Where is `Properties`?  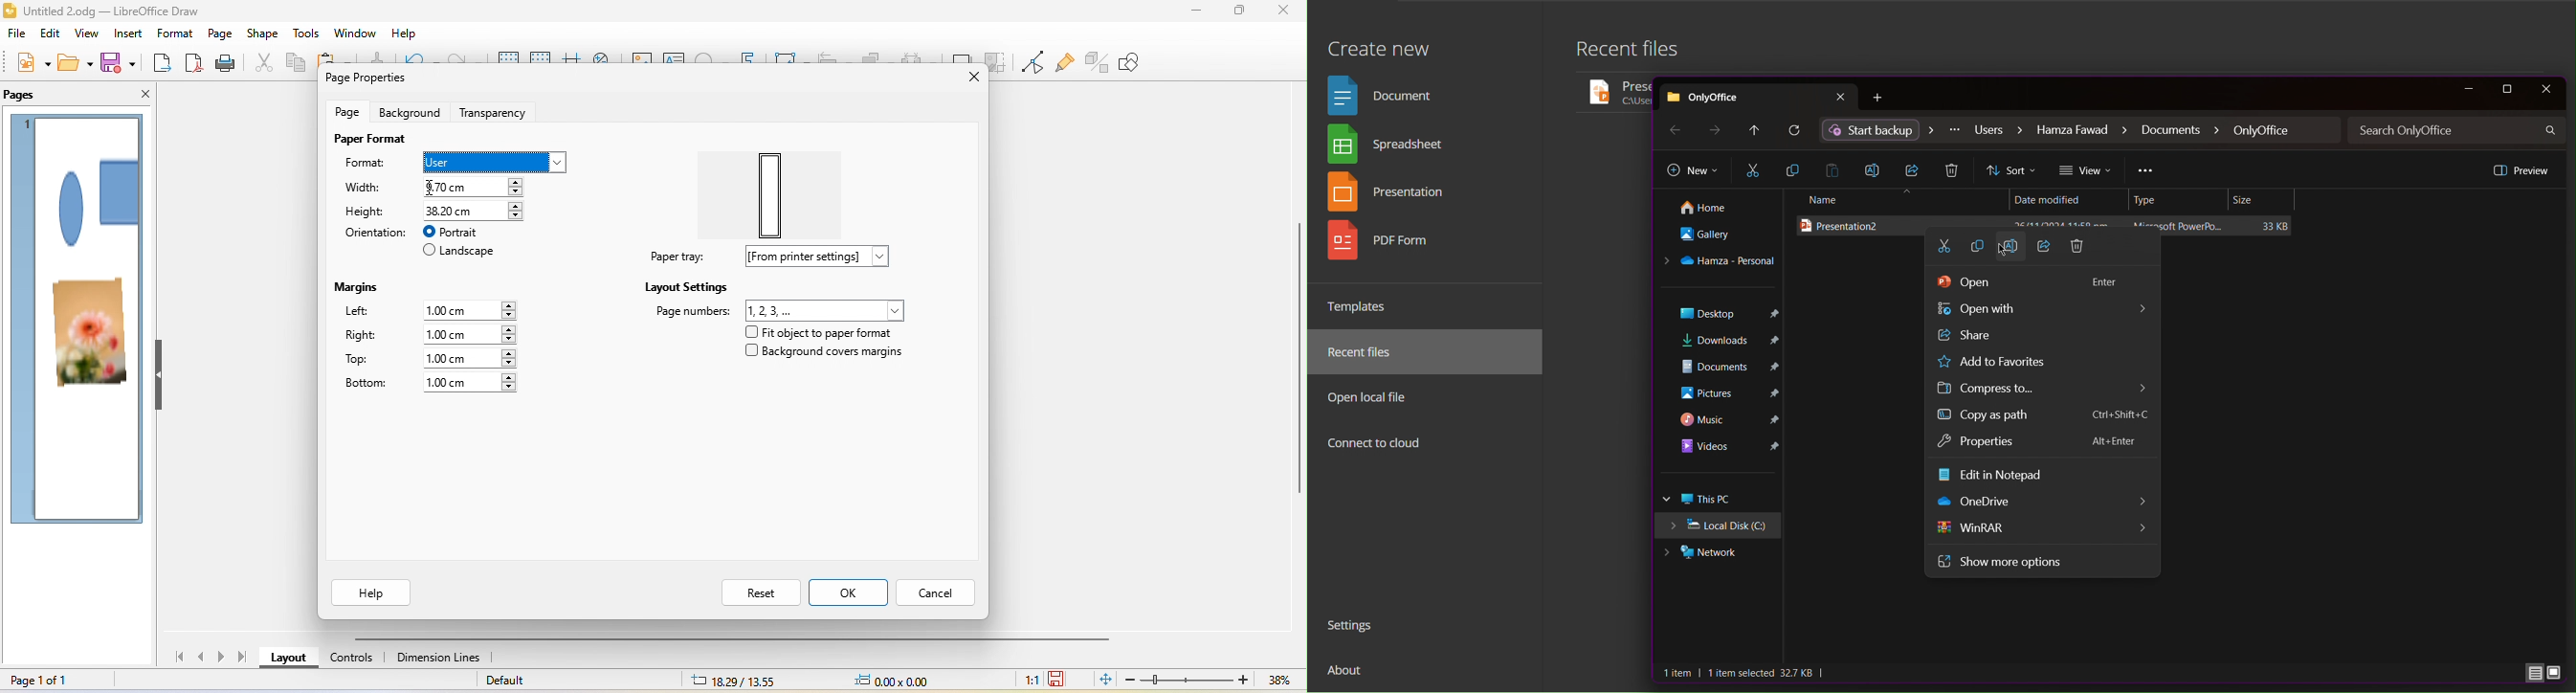 Properties is located at coordinates (1987, 443).